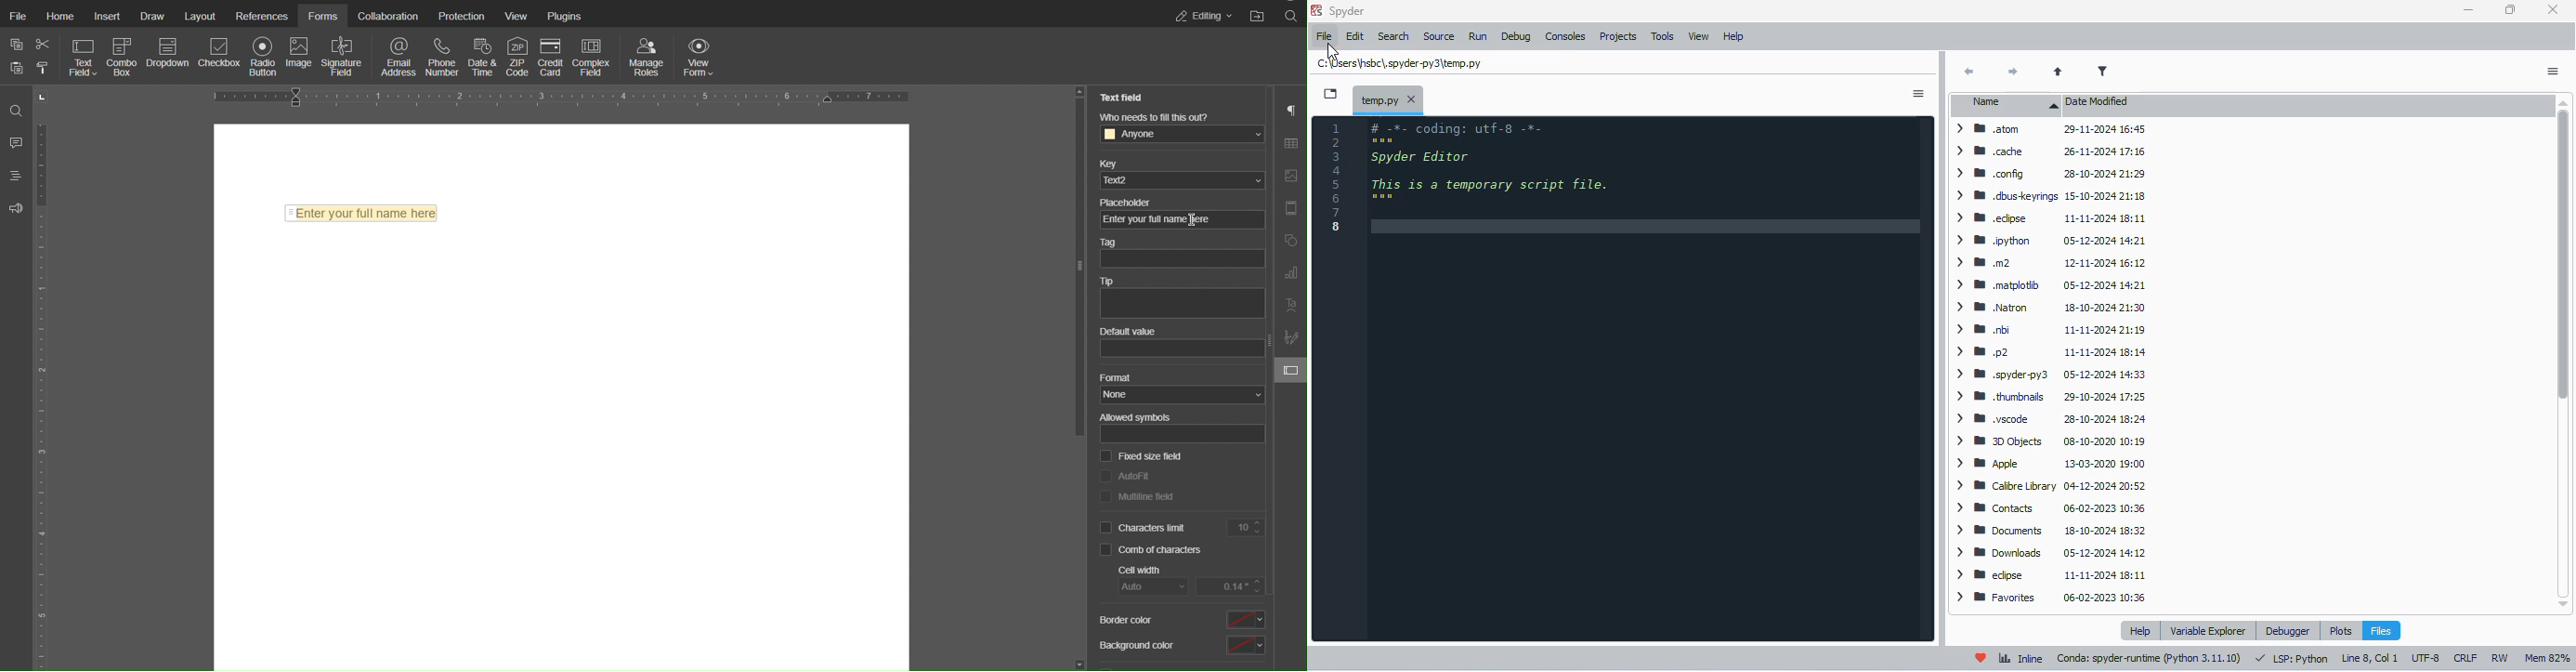  I want to click on Radio Button, so click(262, 57).